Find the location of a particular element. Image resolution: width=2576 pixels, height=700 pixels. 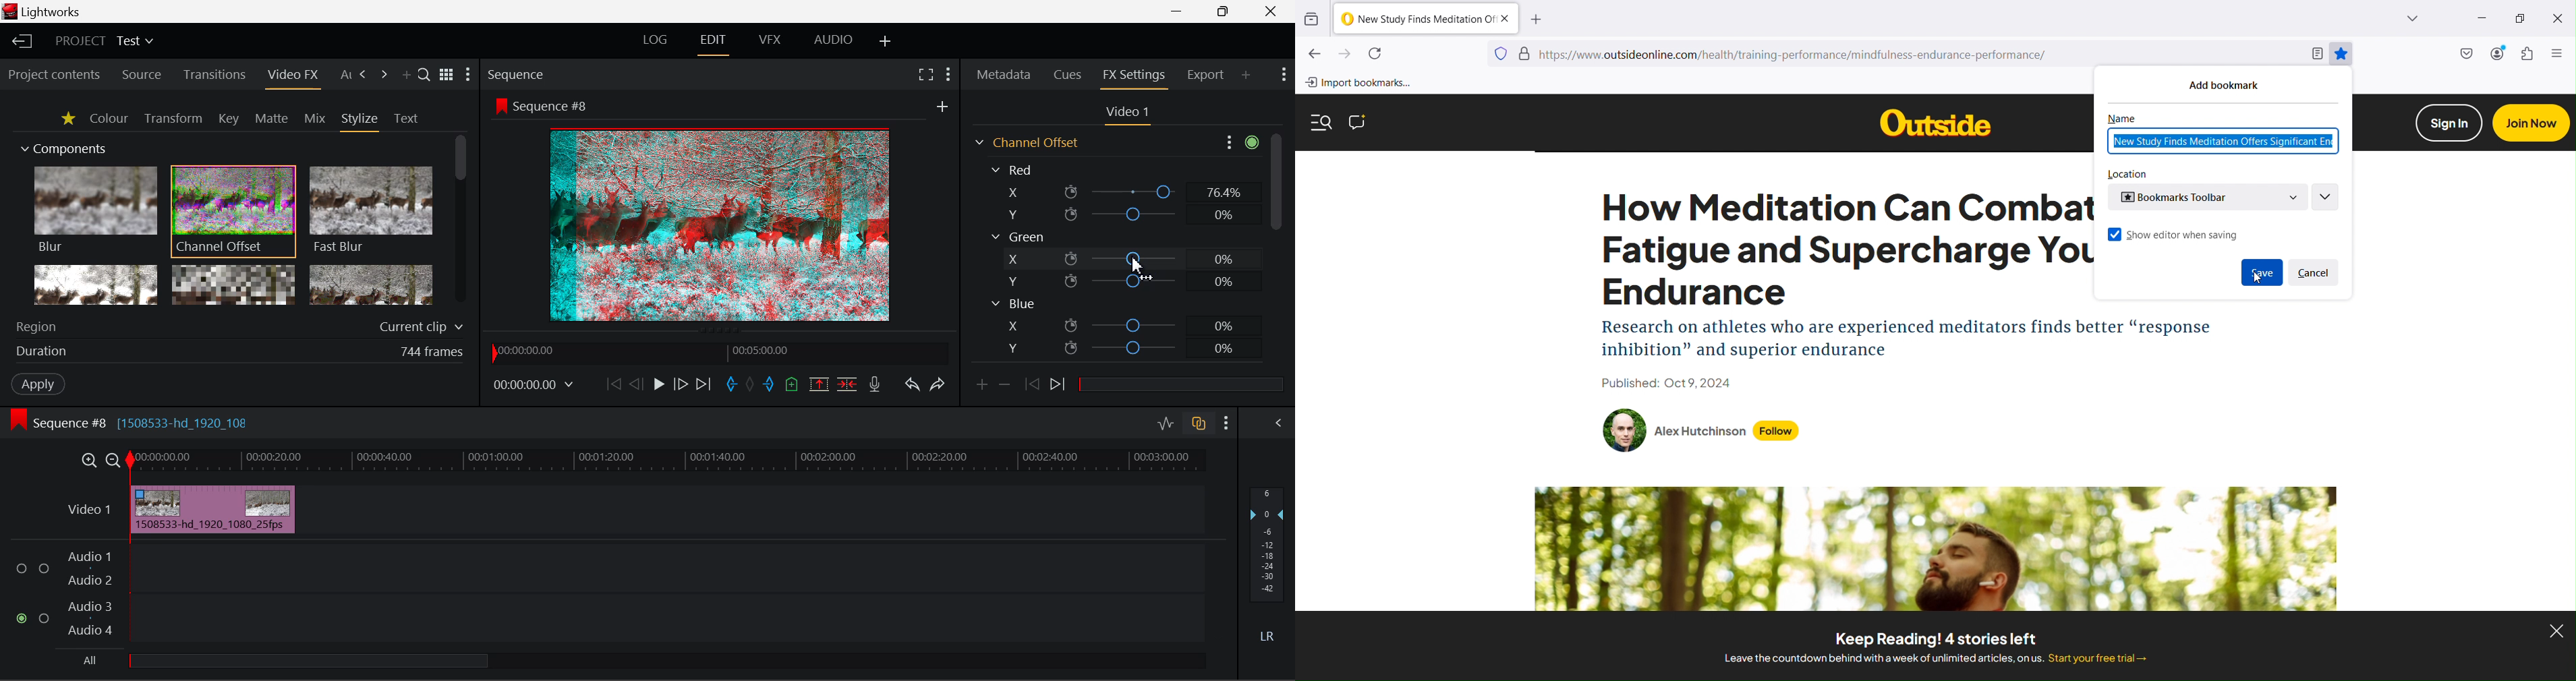

Frame Duration is located at coordinates (240, 353).